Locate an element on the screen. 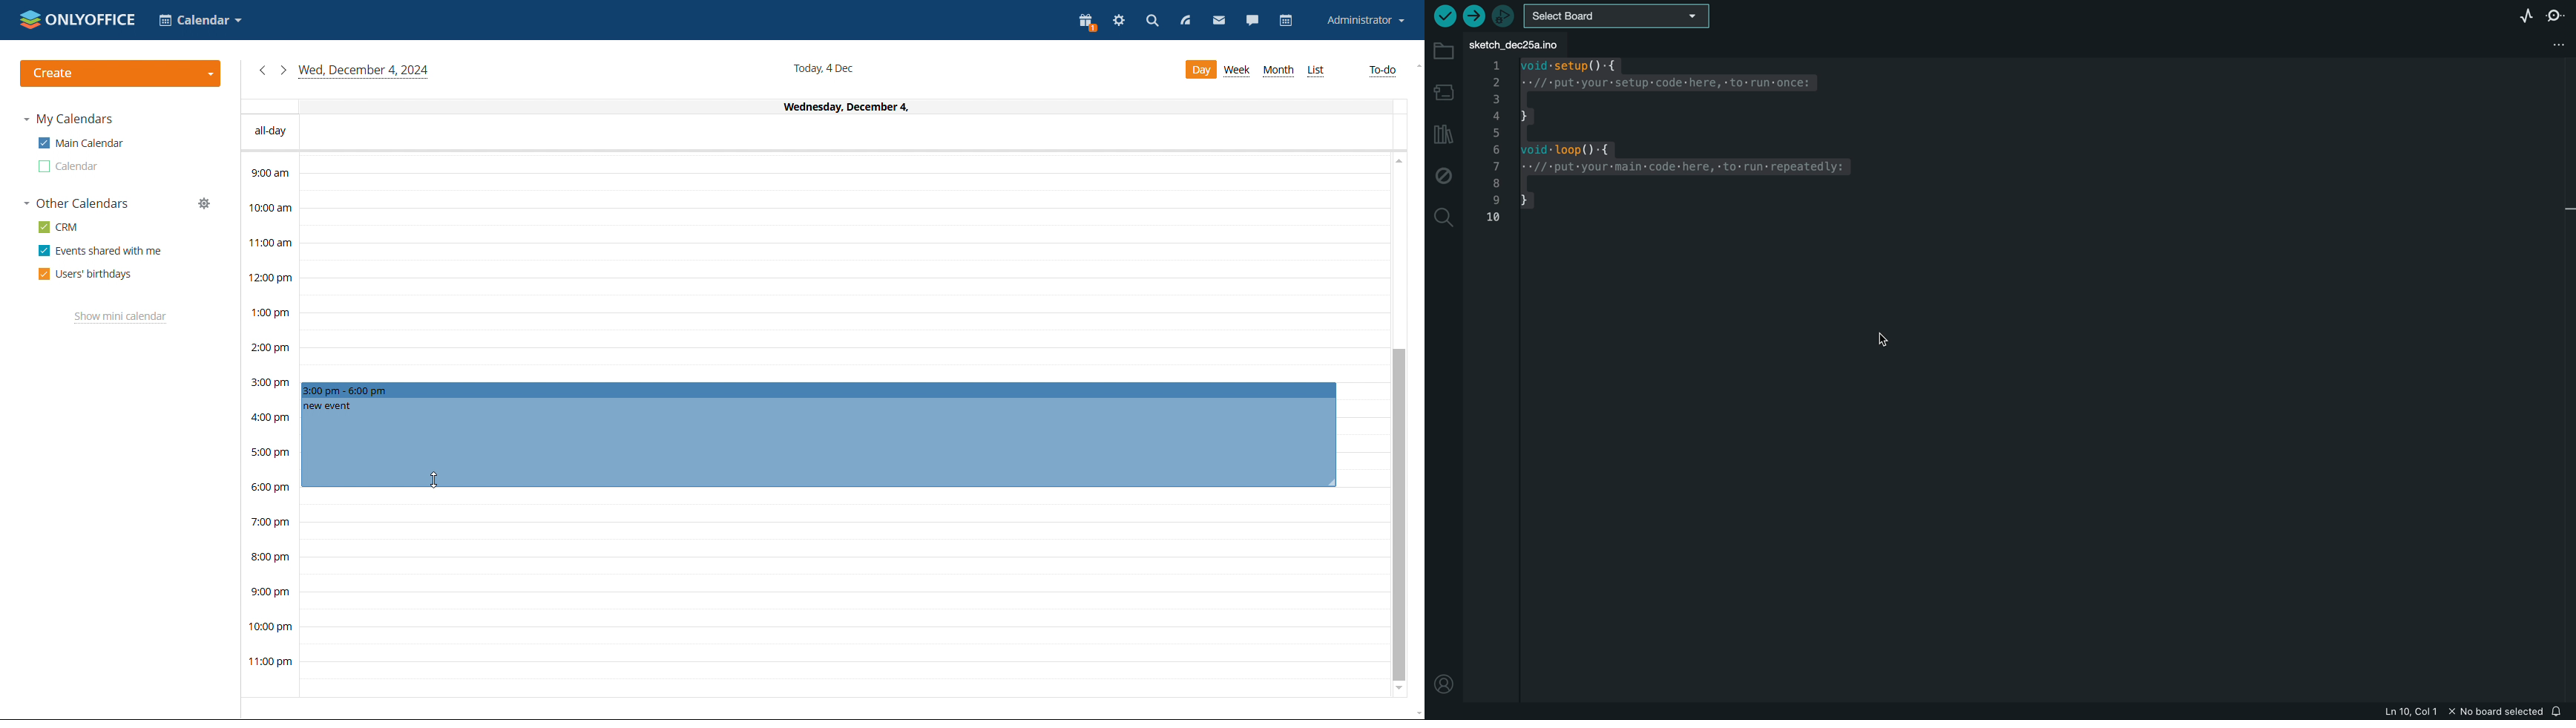  profile is located at coordinates (1443, 679).